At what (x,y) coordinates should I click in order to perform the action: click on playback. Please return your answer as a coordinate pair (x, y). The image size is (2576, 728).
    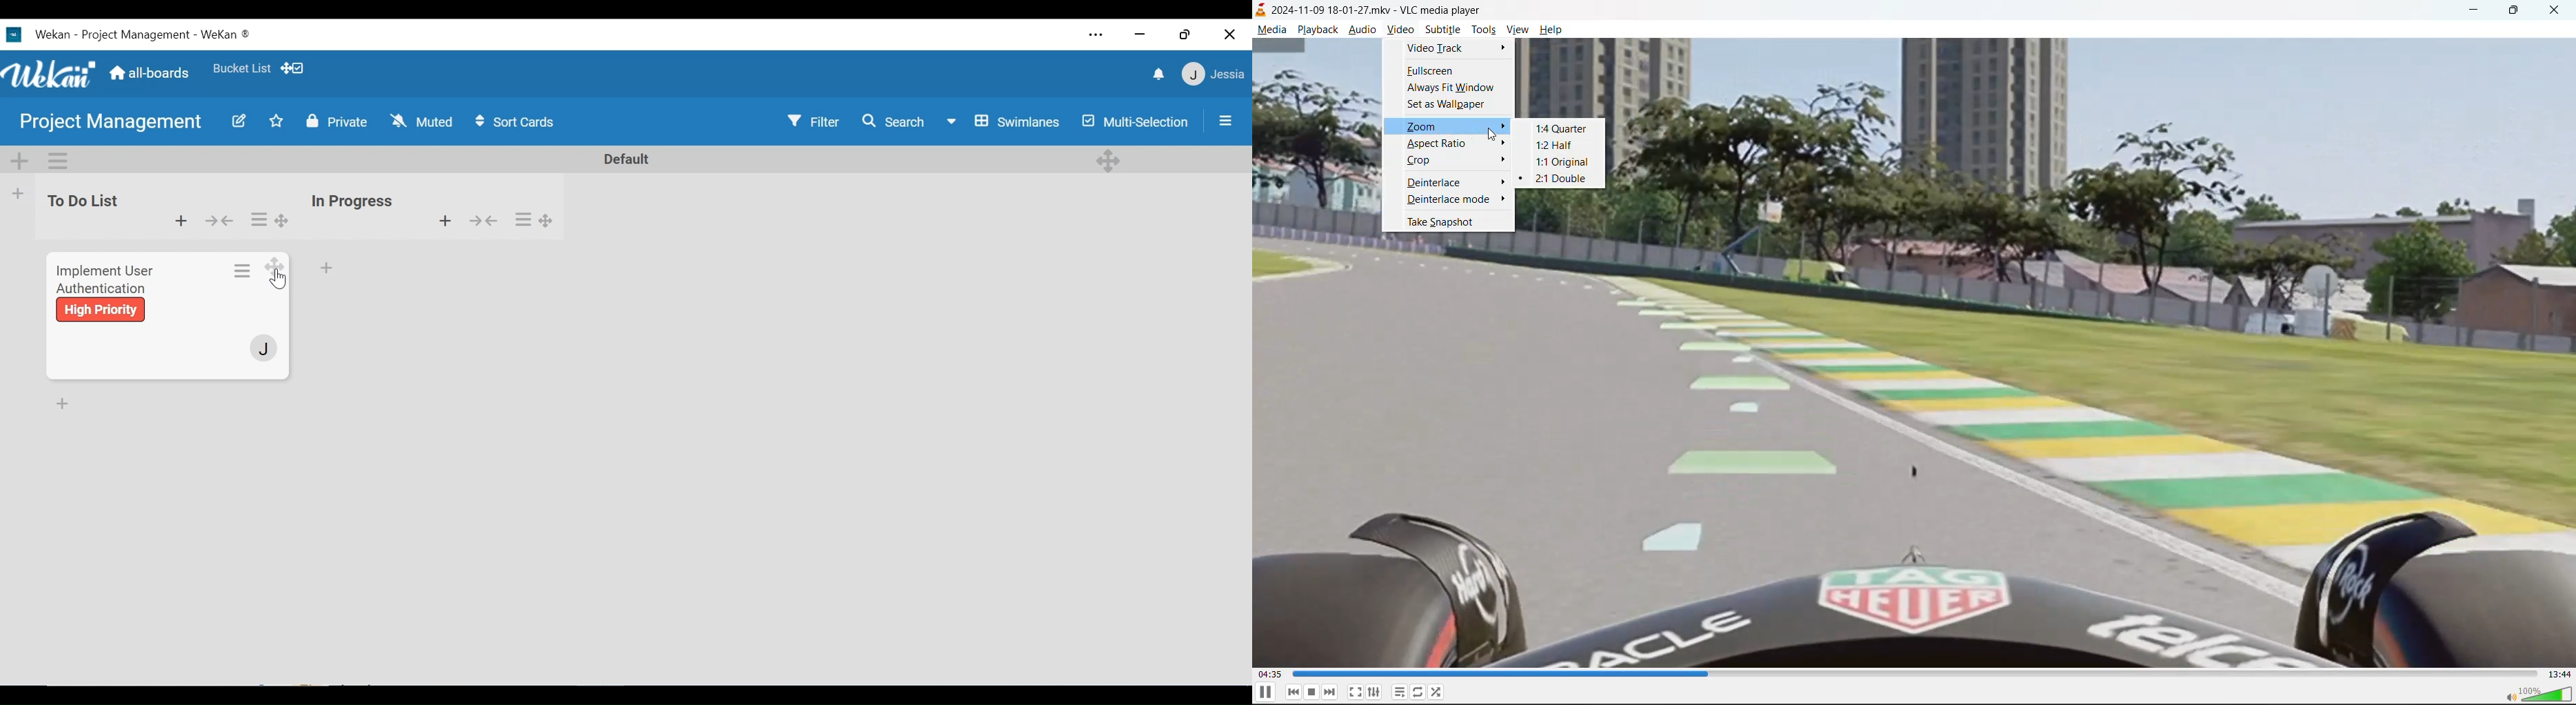
    Looking at the image, I should click on (1318, 30).